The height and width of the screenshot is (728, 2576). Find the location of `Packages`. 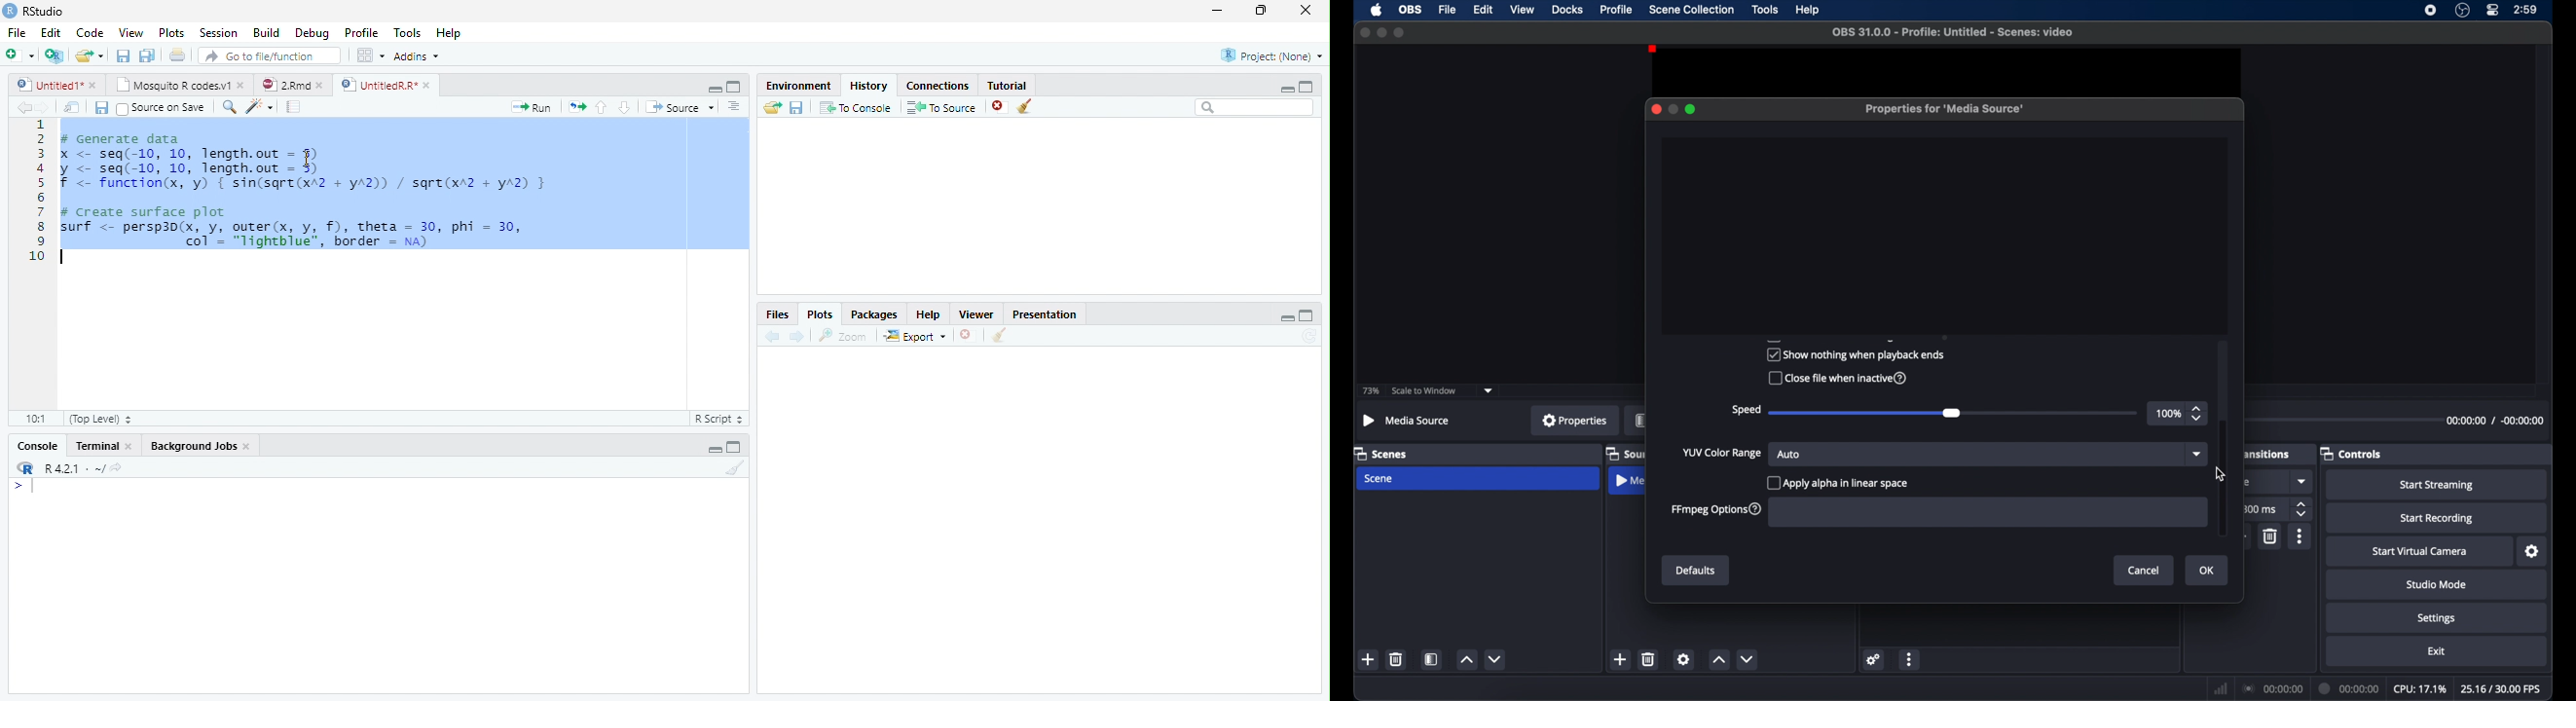

Packages is located at coordinates (874, 314).